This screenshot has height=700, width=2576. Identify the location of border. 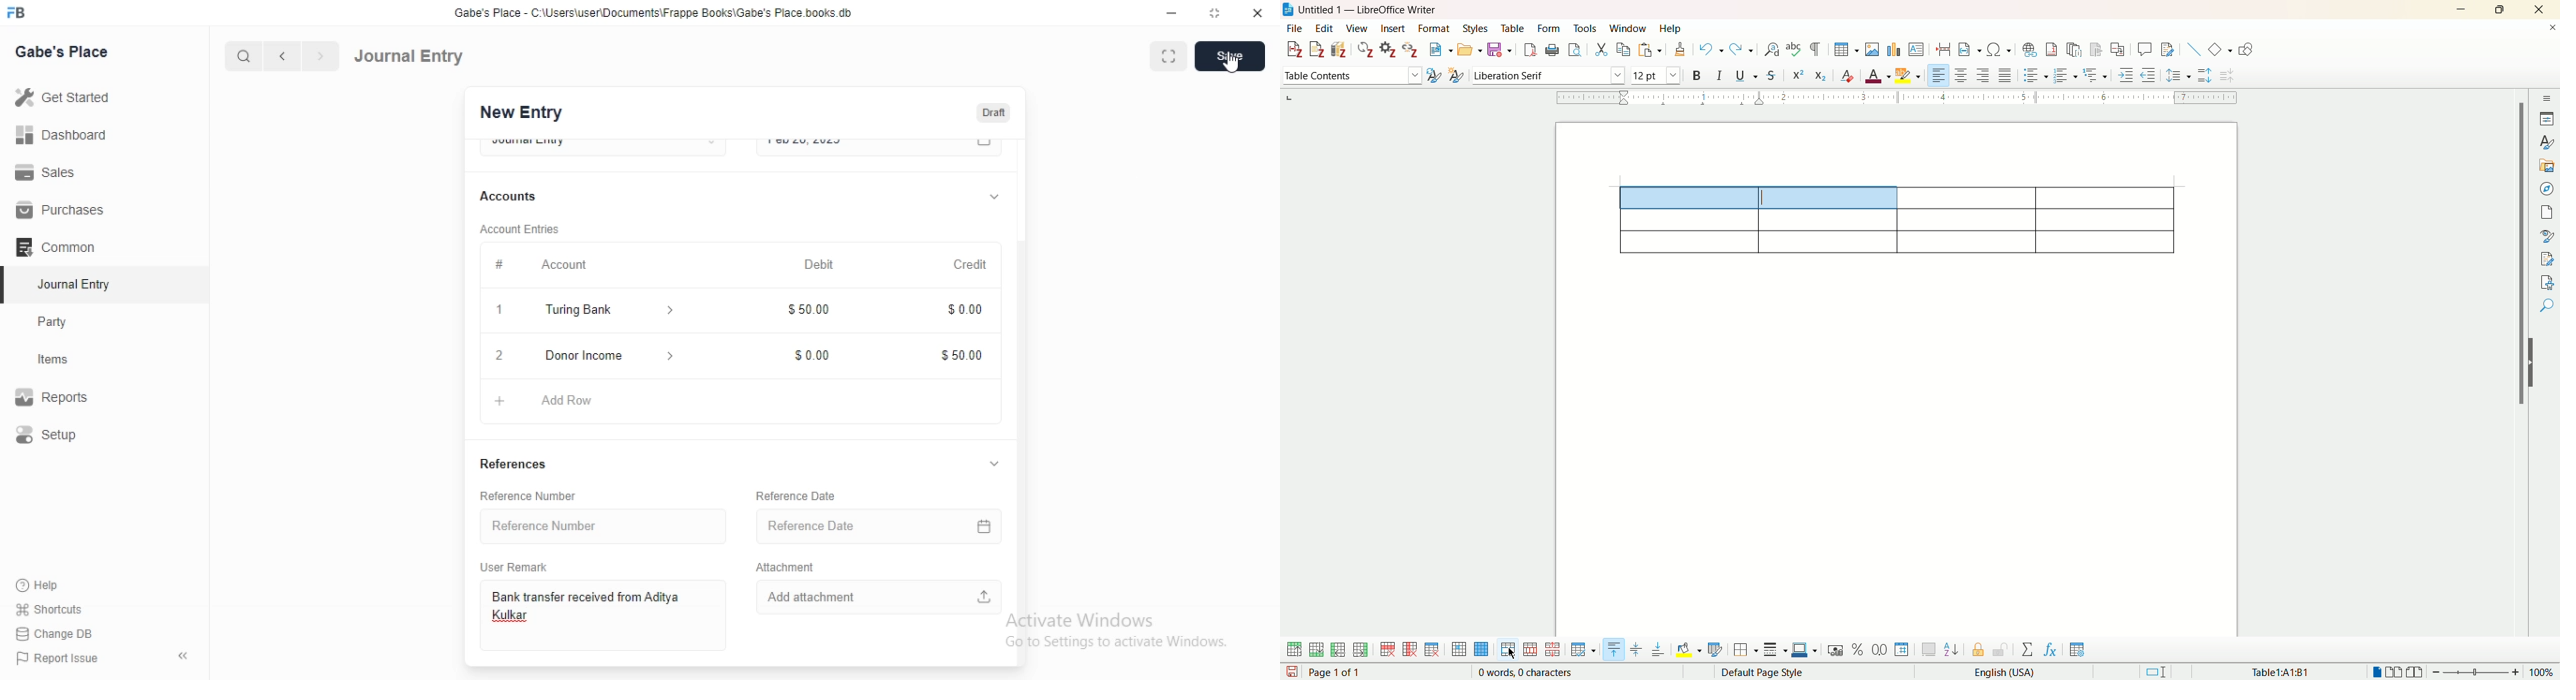
(1747, 650).